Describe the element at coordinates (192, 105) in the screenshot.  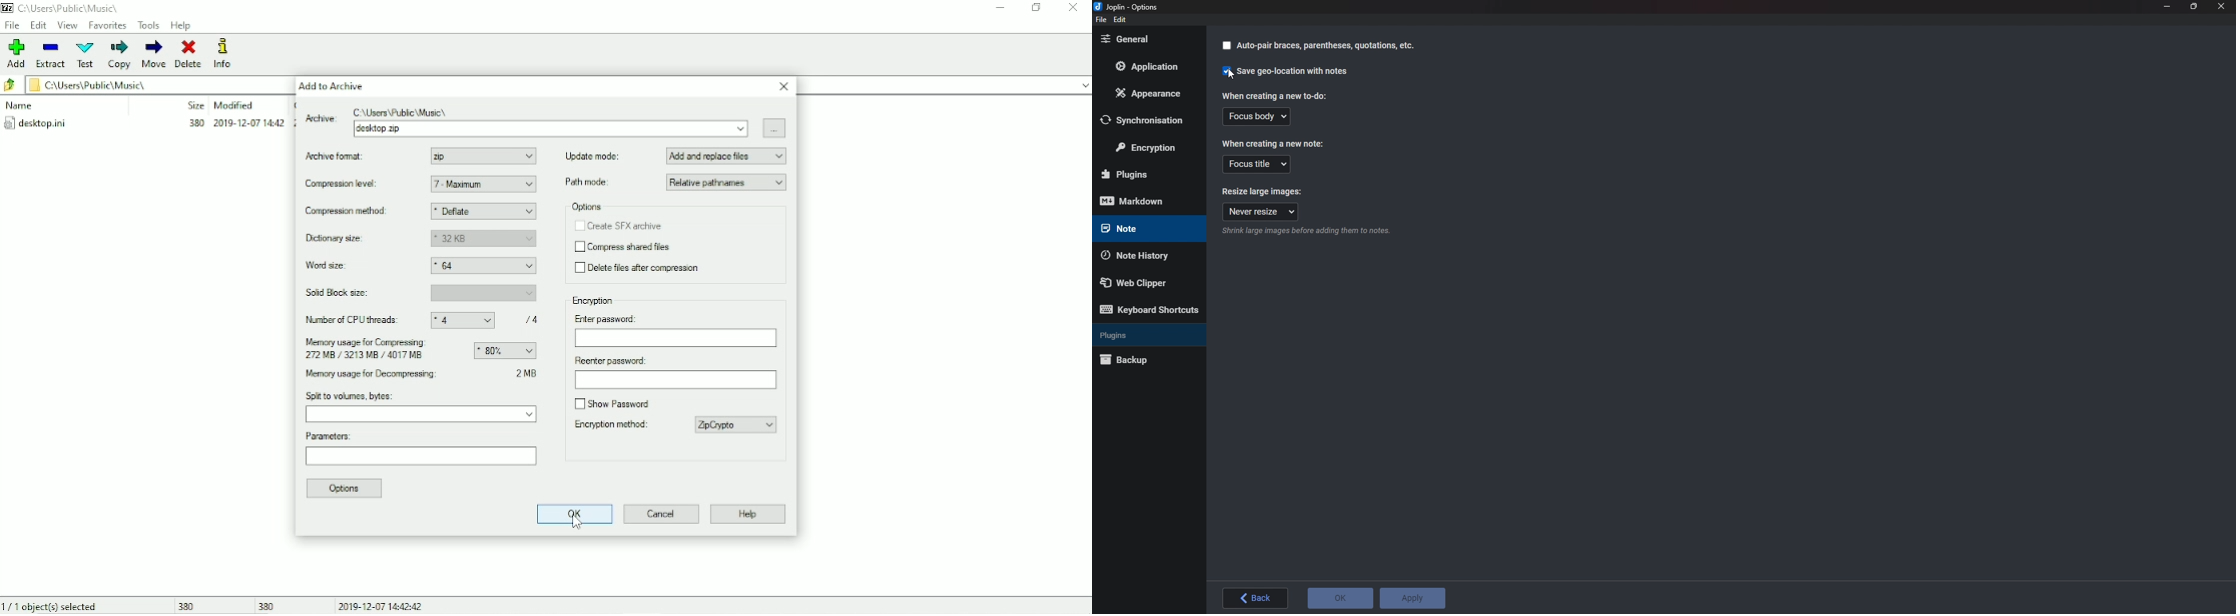
I see `Size` at that location.